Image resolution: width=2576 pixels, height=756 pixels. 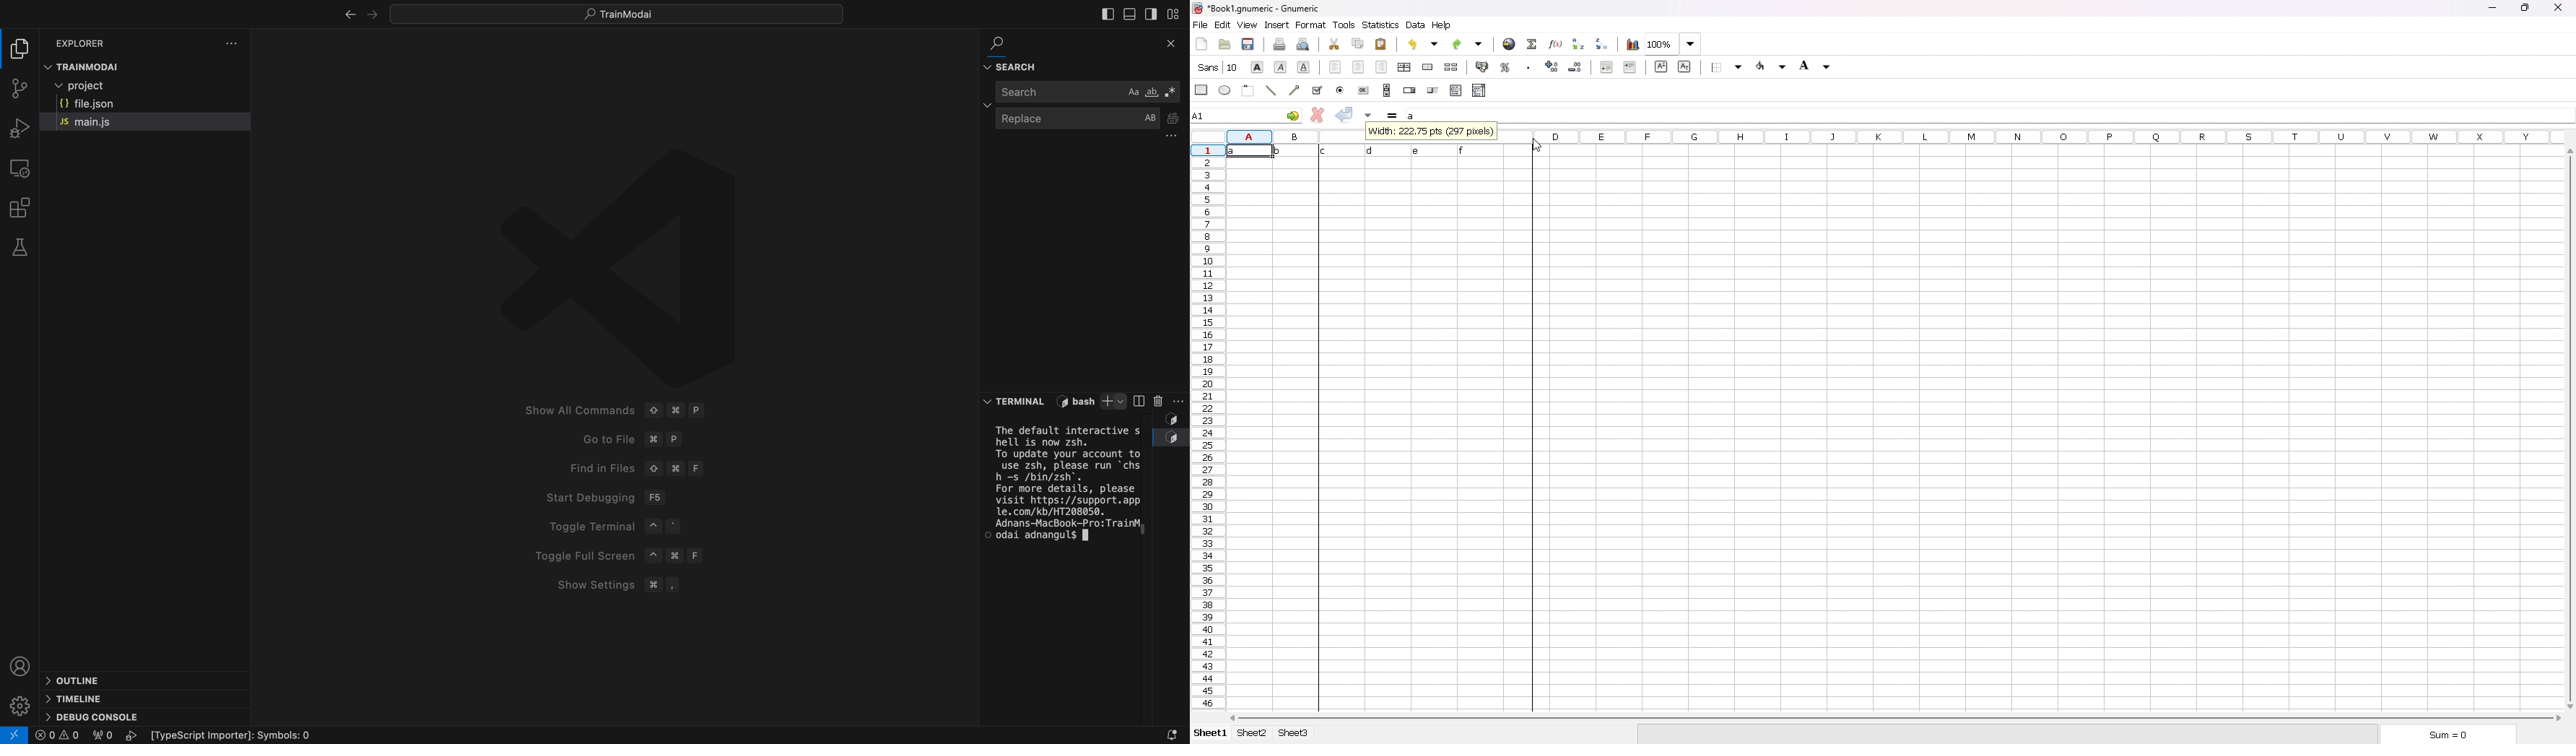 What do you see at coordinates (1382, 43) in the screenshot?
I see `paste` at bounding box center [1382, 43].